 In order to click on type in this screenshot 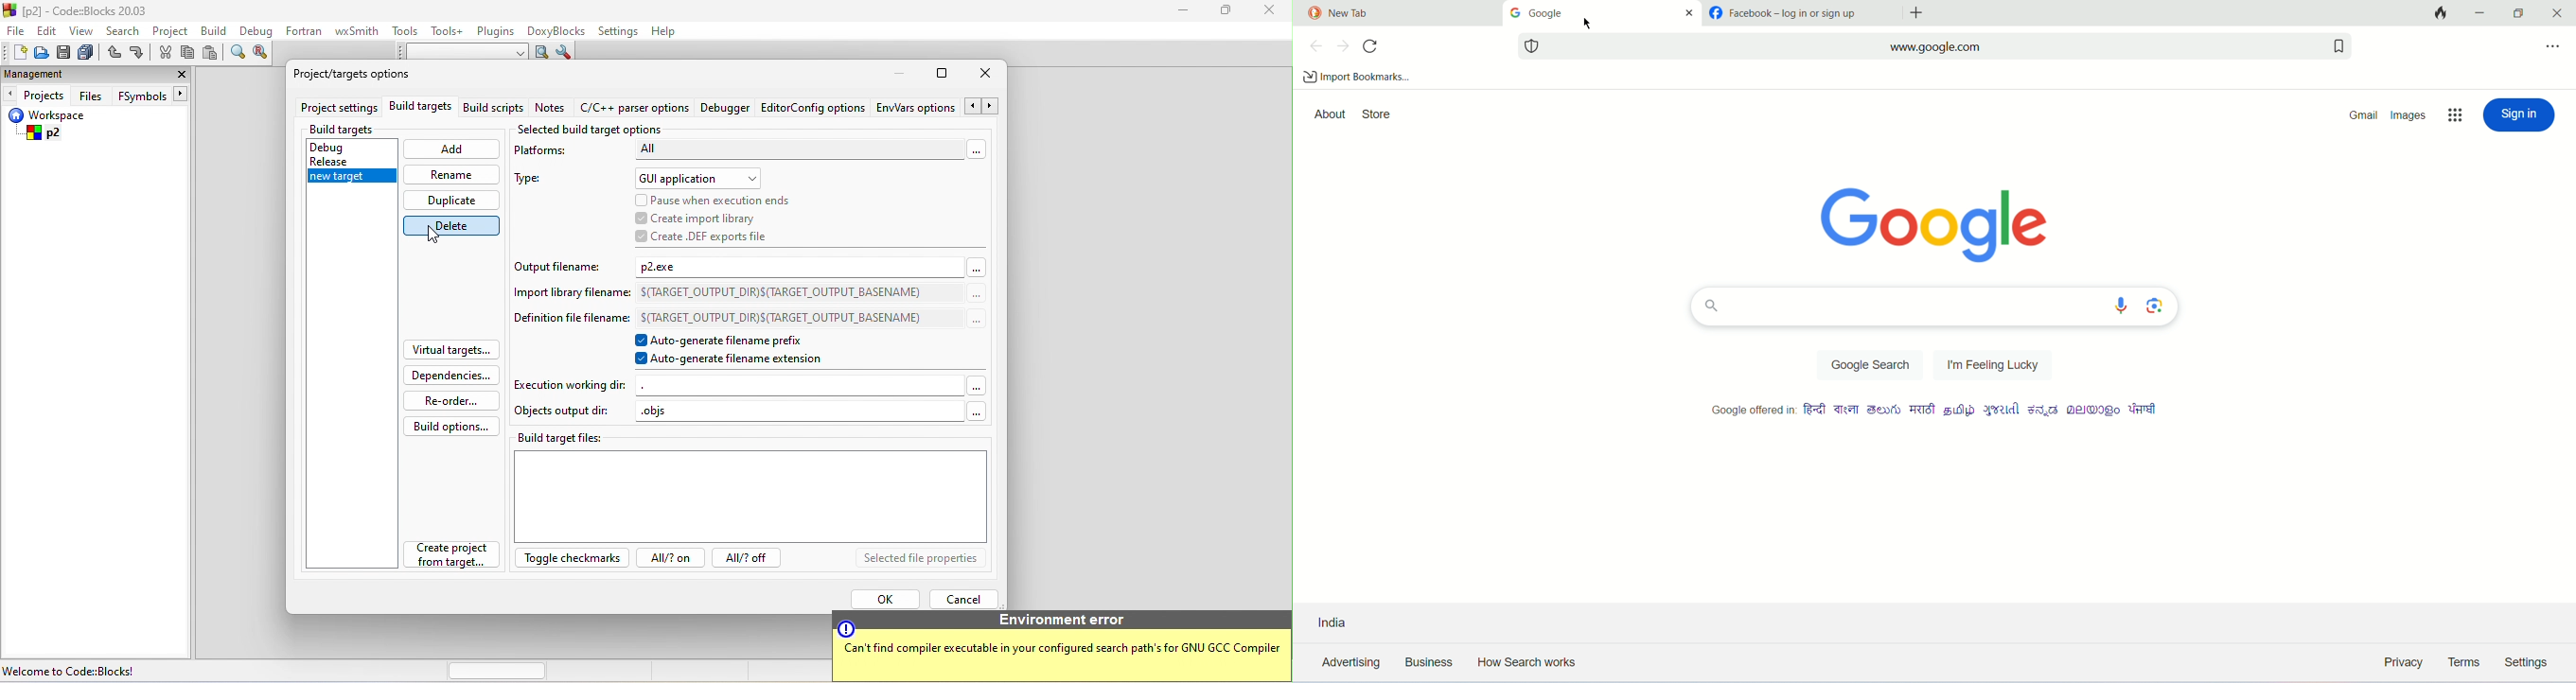, I will do `click(537, 182)`.